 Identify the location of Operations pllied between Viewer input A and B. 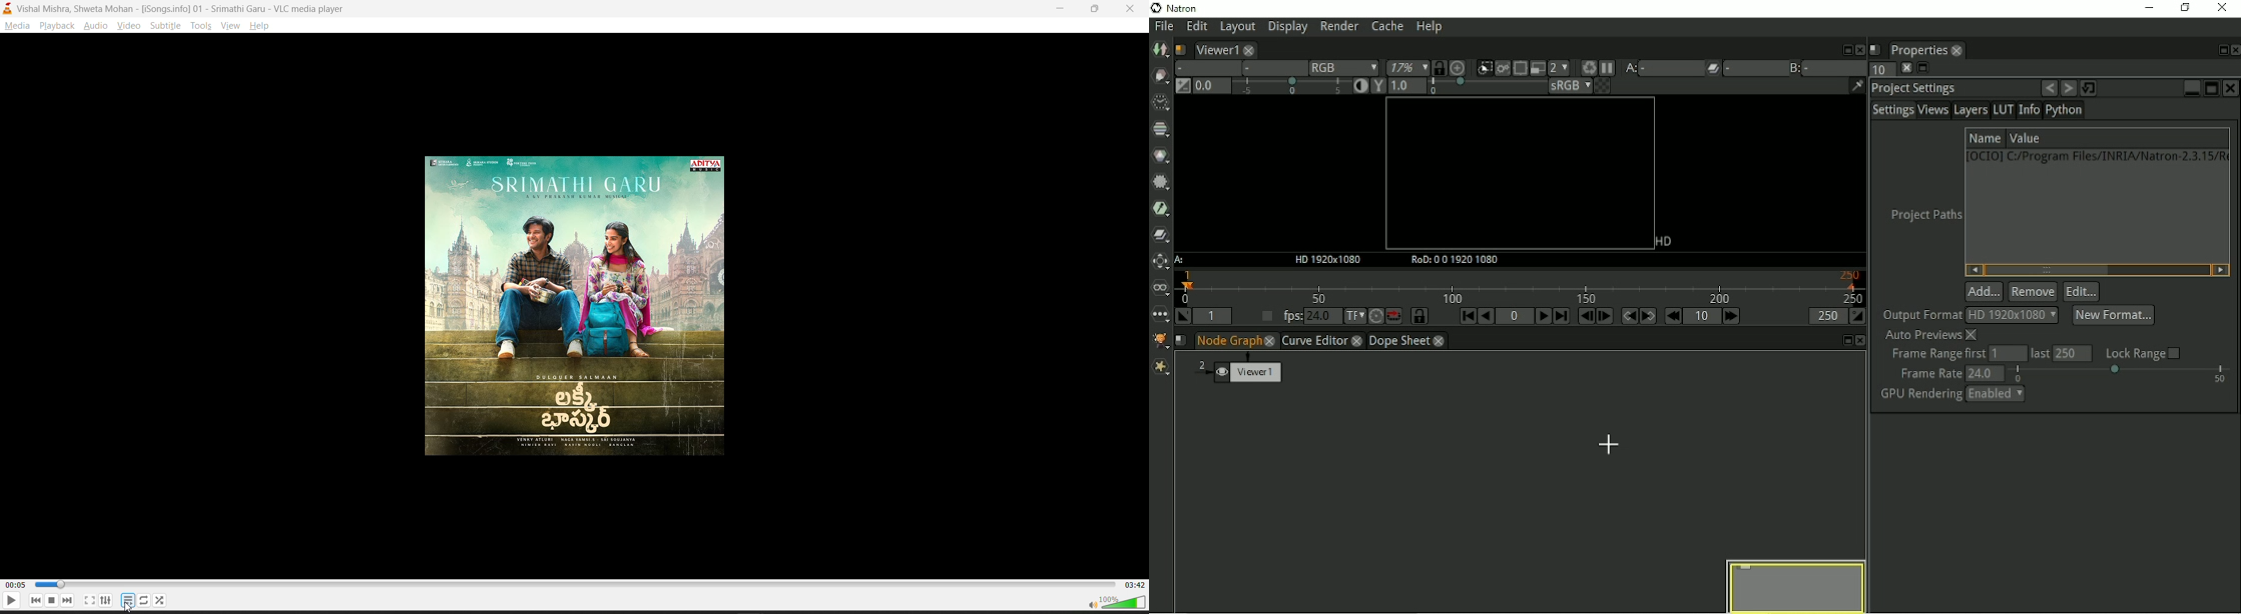
(1723, 68).